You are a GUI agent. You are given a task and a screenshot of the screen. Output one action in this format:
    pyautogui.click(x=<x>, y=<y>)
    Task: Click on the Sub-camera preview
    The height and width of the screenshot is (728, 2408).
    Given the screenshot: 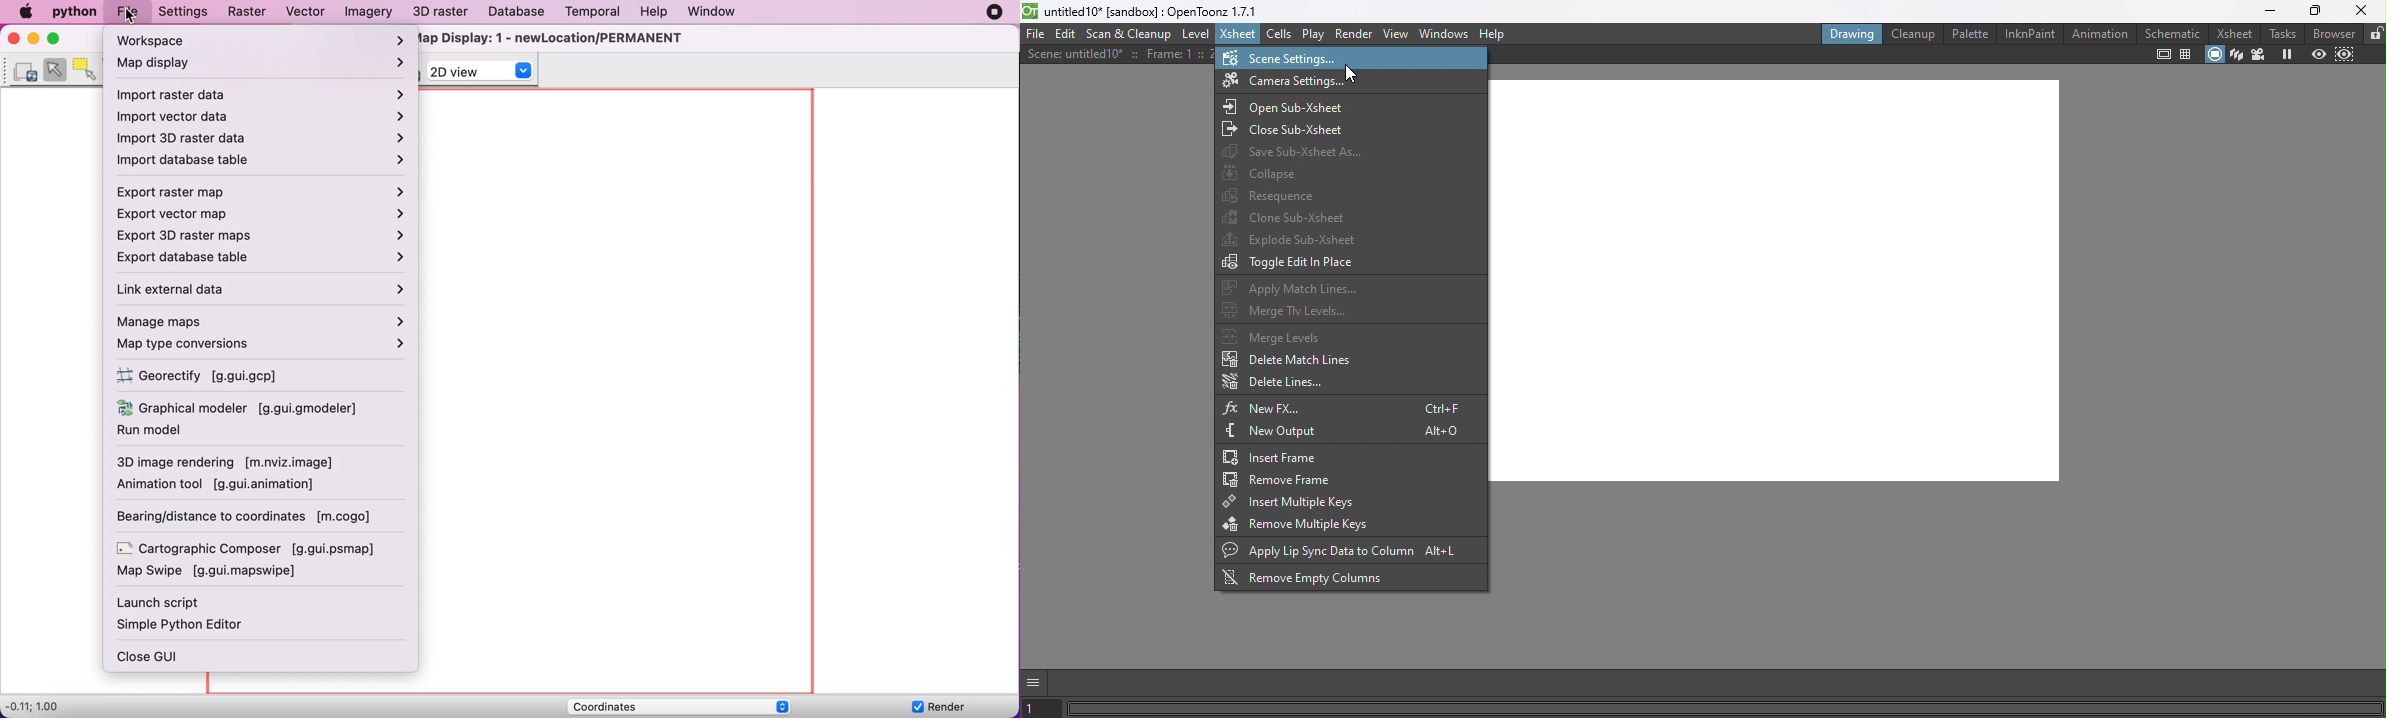 What is the action you would take?
    pyautogui.click(x=2346, y=53)
    